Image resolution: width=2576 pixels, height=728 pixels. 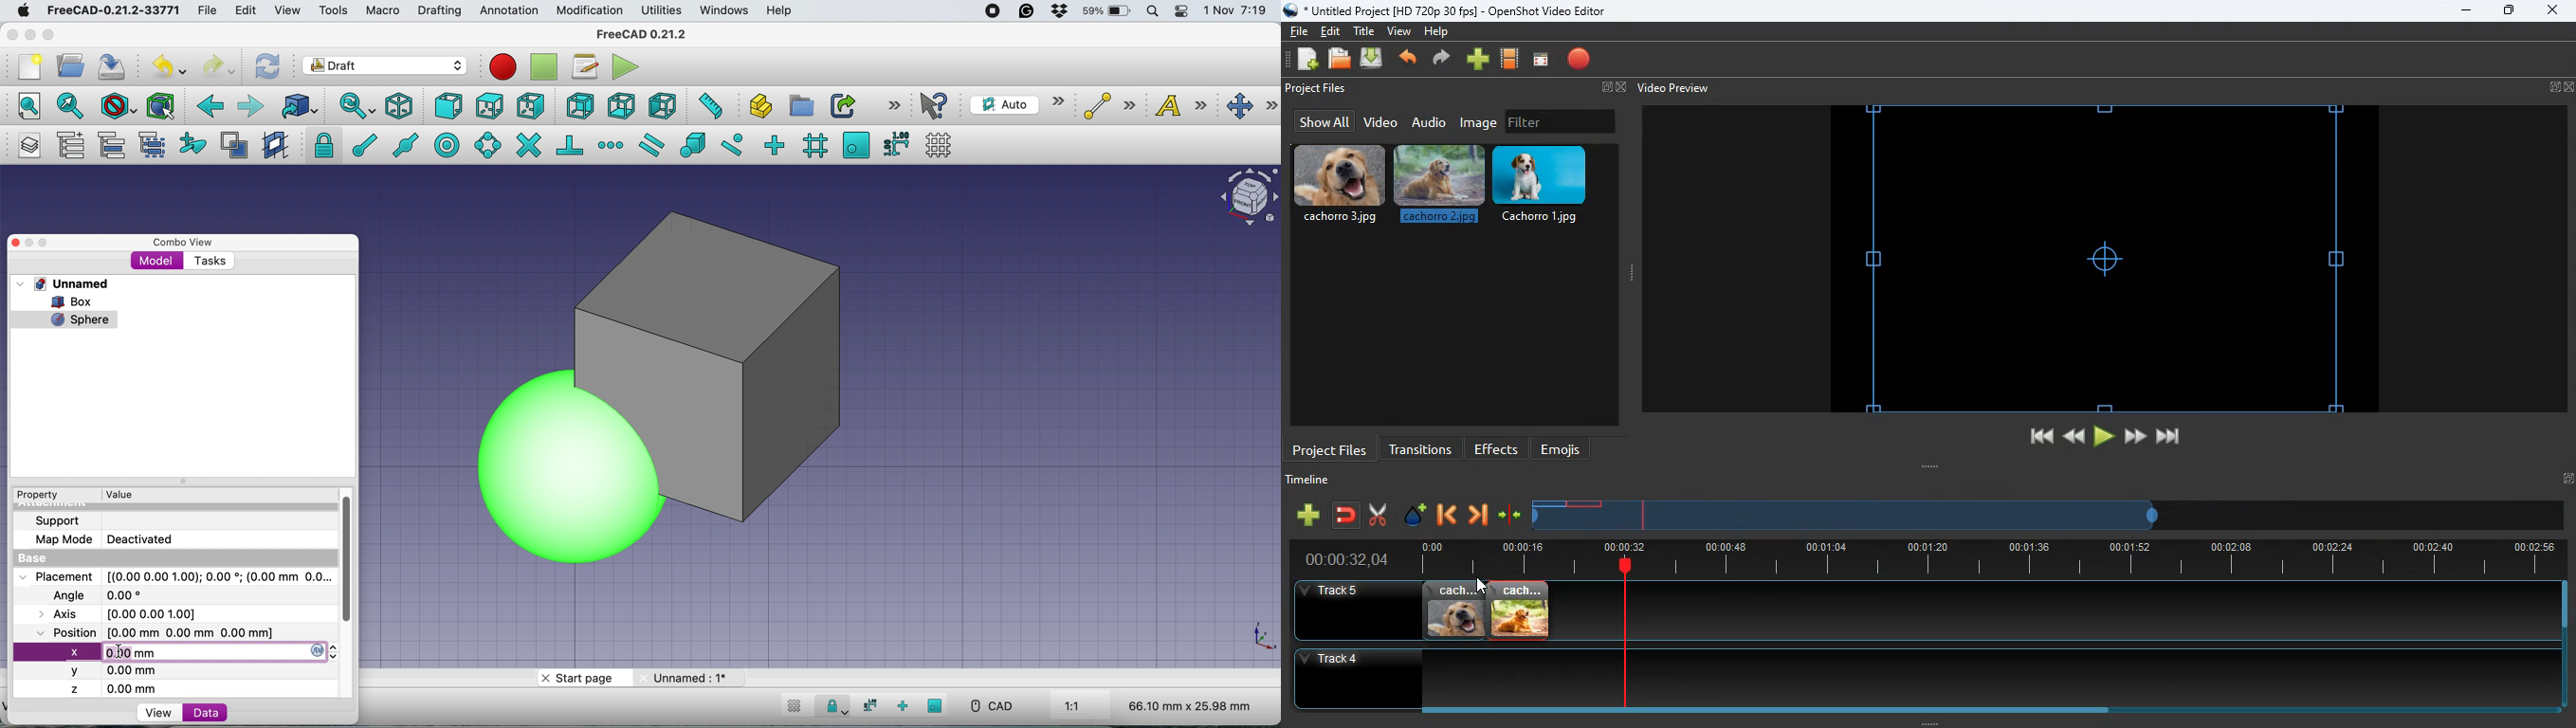 I want to click on change working plane proxy, so click(x=273, y=146).